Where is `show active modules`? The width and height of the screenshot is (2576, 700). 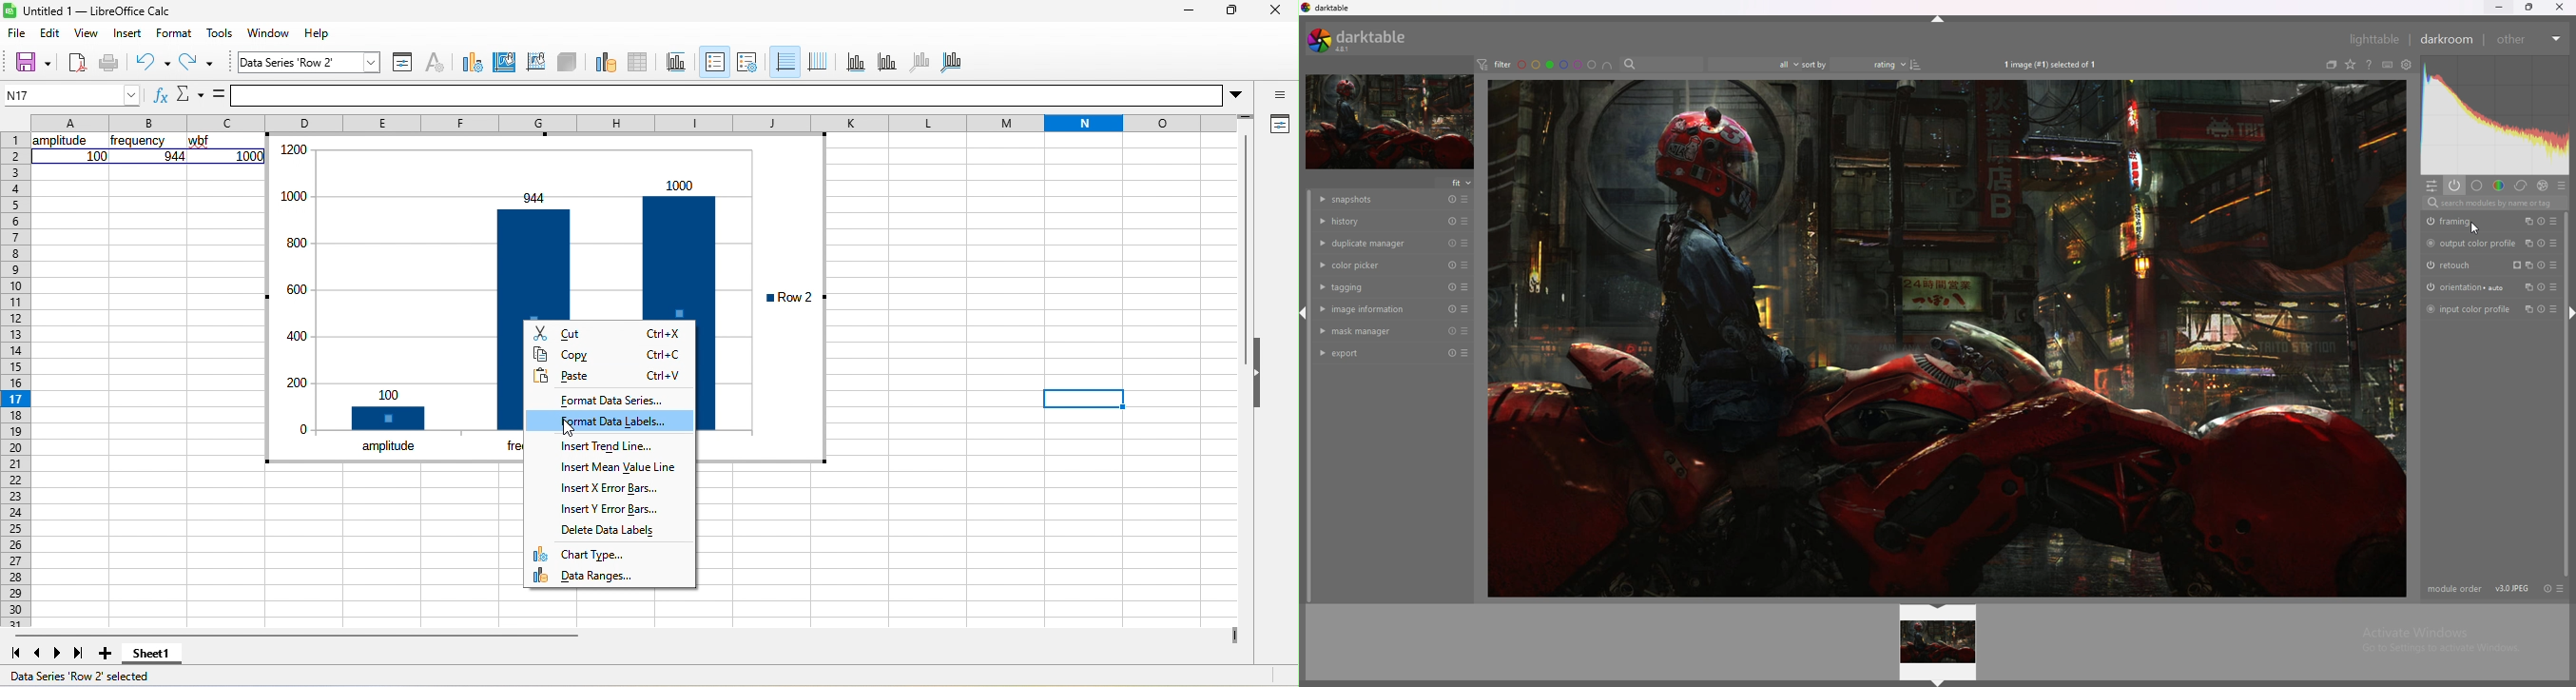 show active modules is located at coordinates (2453, 185).